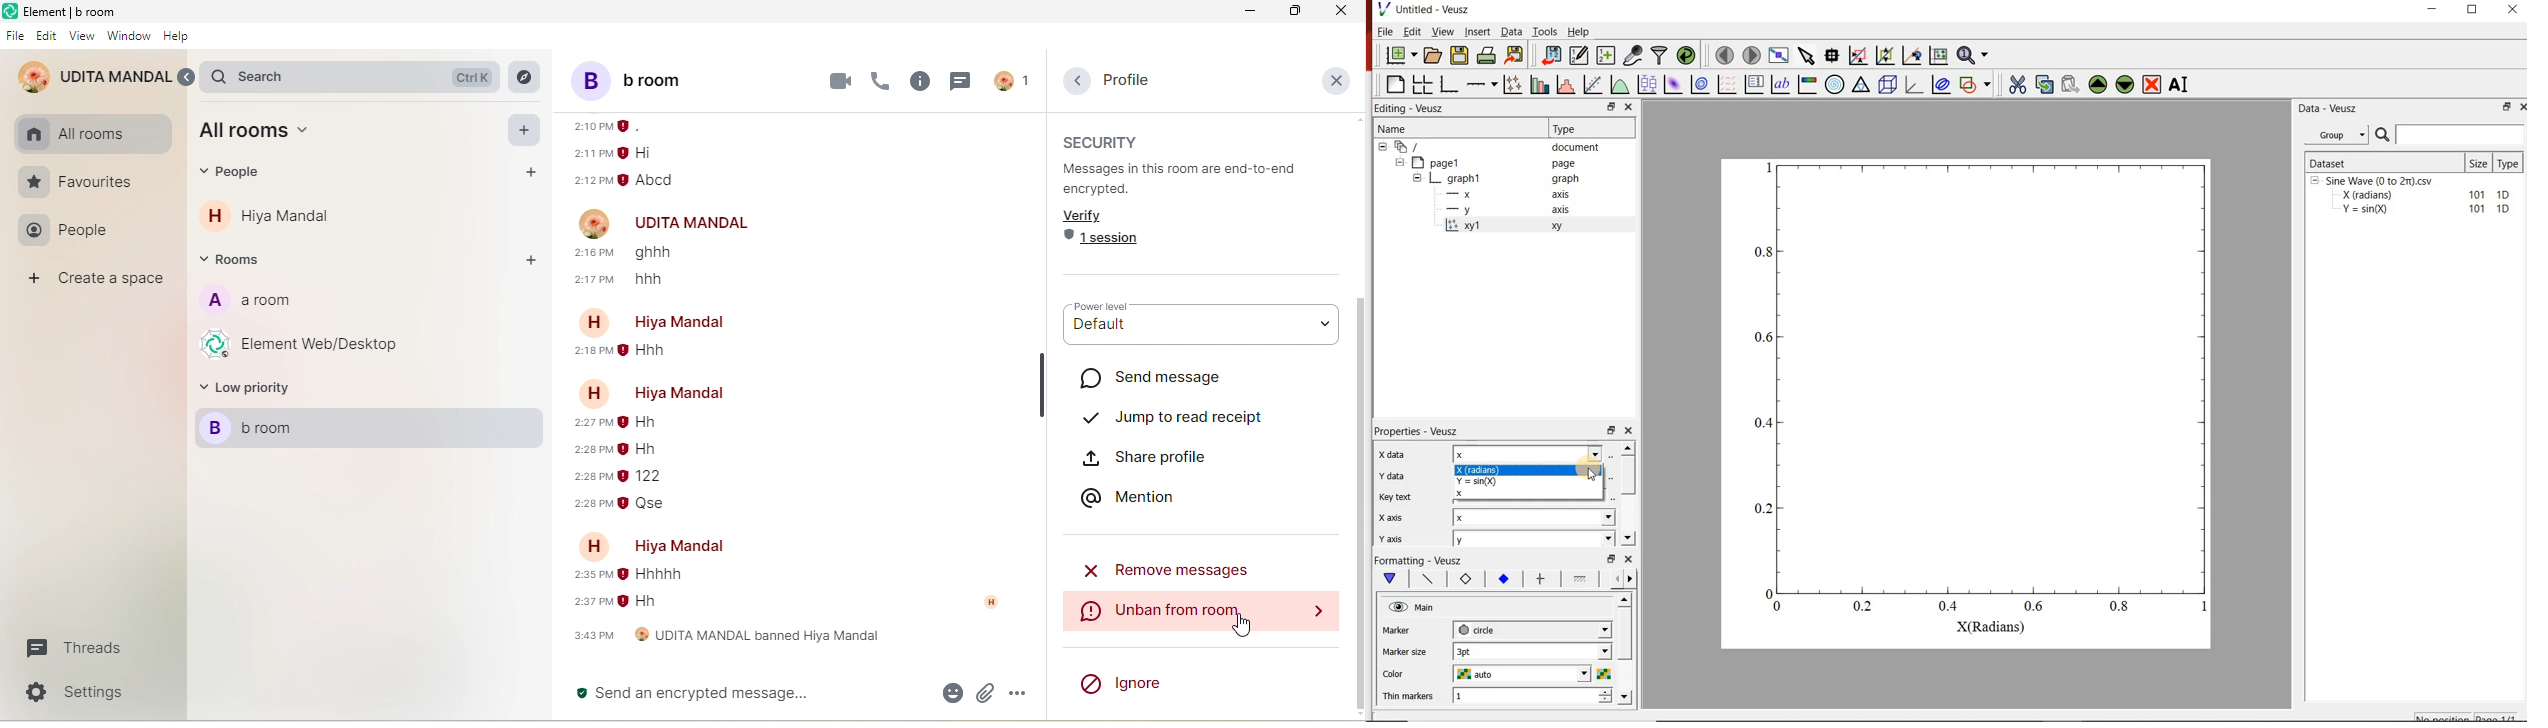  What do you see at coordinates (1418, 559) in the screenshot?
I see `Formatting - Veusz` at bounding box center [1418, 559].